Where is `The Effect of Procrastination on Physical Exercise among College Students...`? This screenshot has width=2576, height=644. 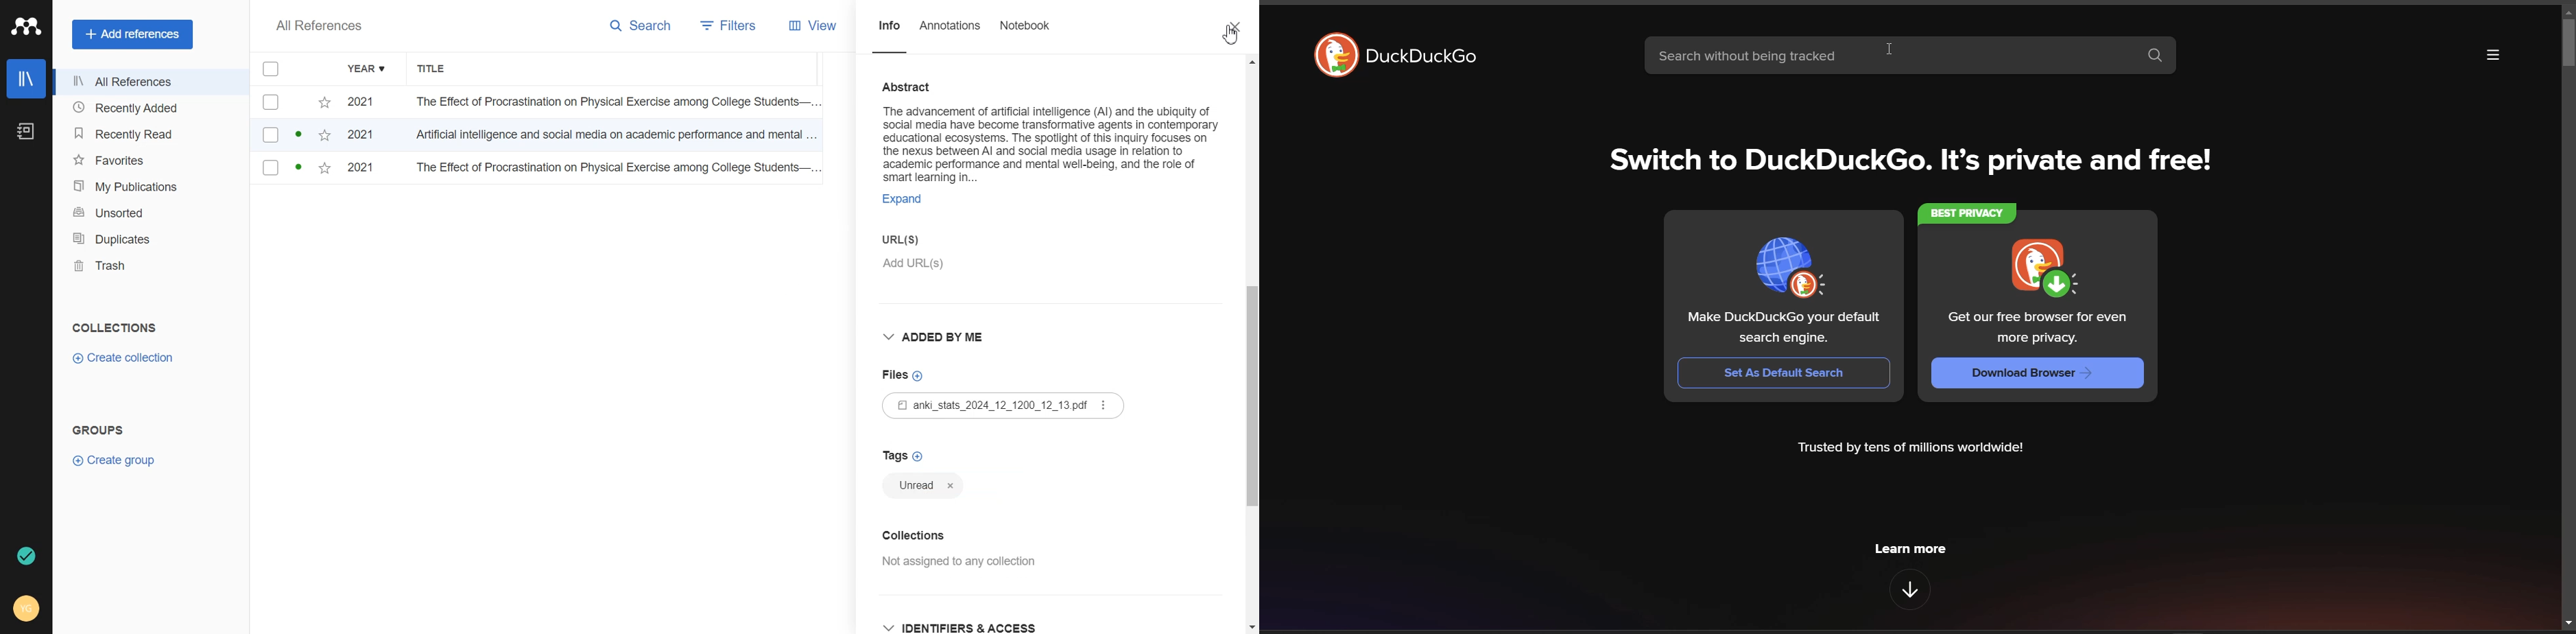 The Effect of Procrastination on Physical Exercise among College Students... is located at coordinates (612, 103).